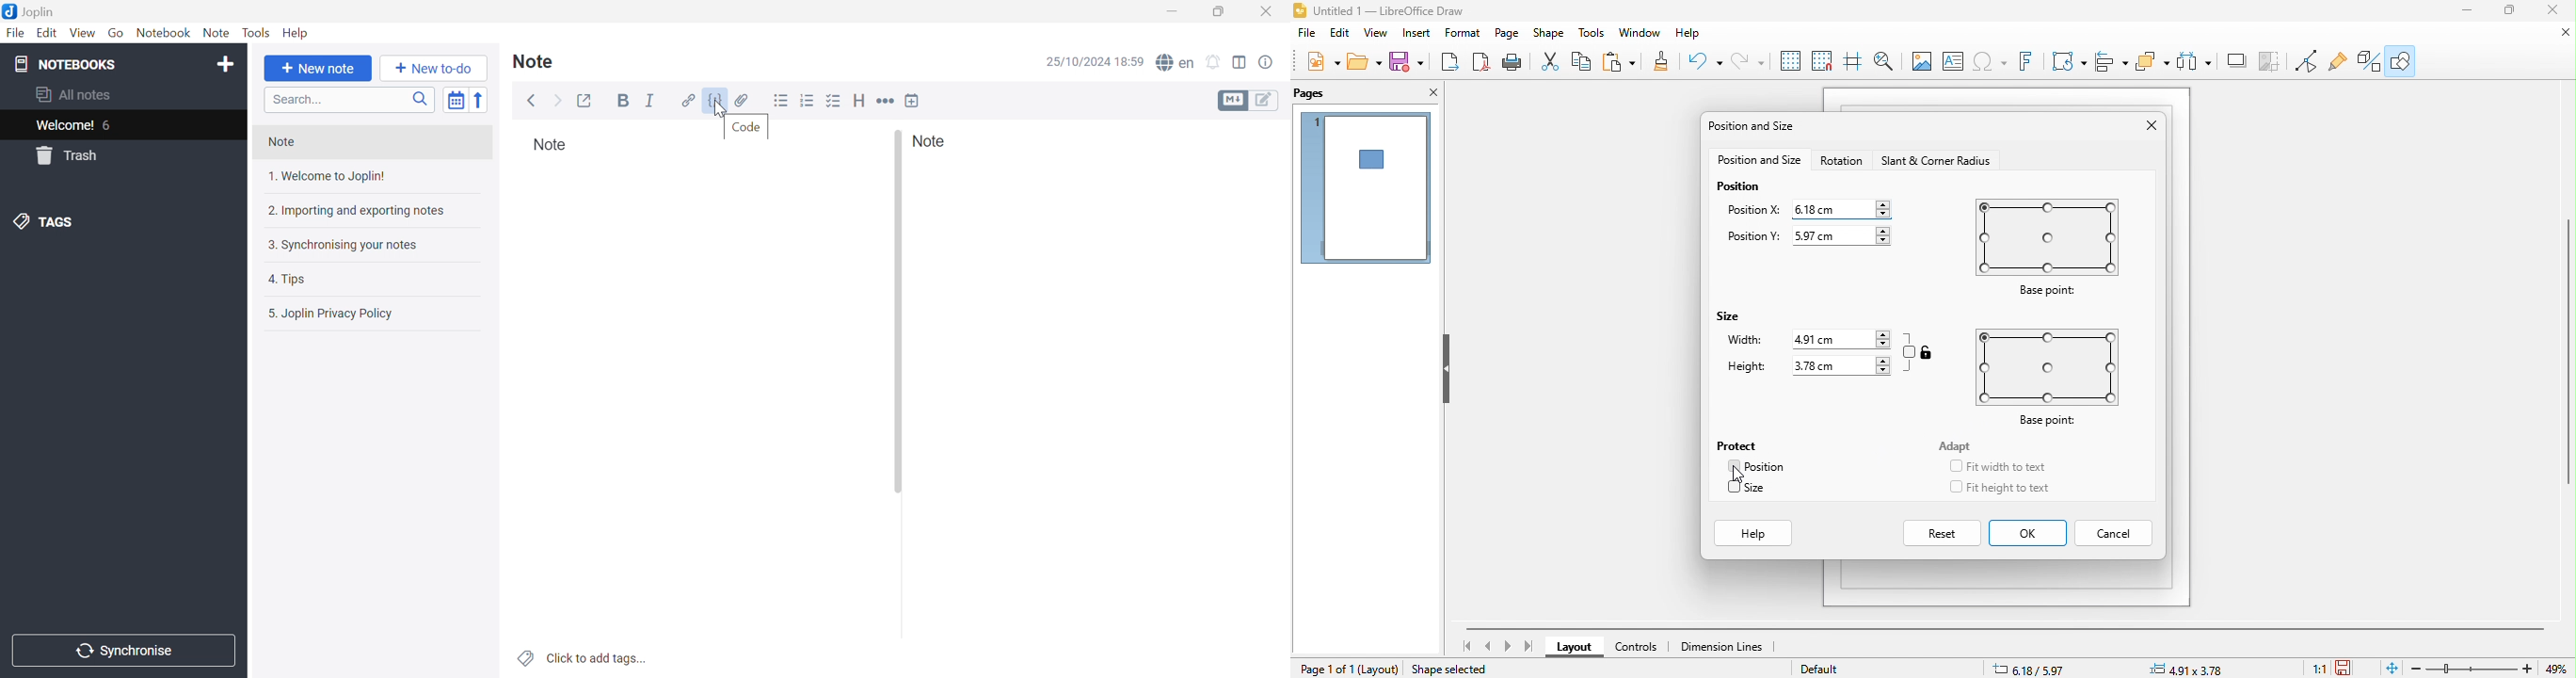  Describe the element at coordinates (118, 34) in the screenshot. I see `Go` at that location.